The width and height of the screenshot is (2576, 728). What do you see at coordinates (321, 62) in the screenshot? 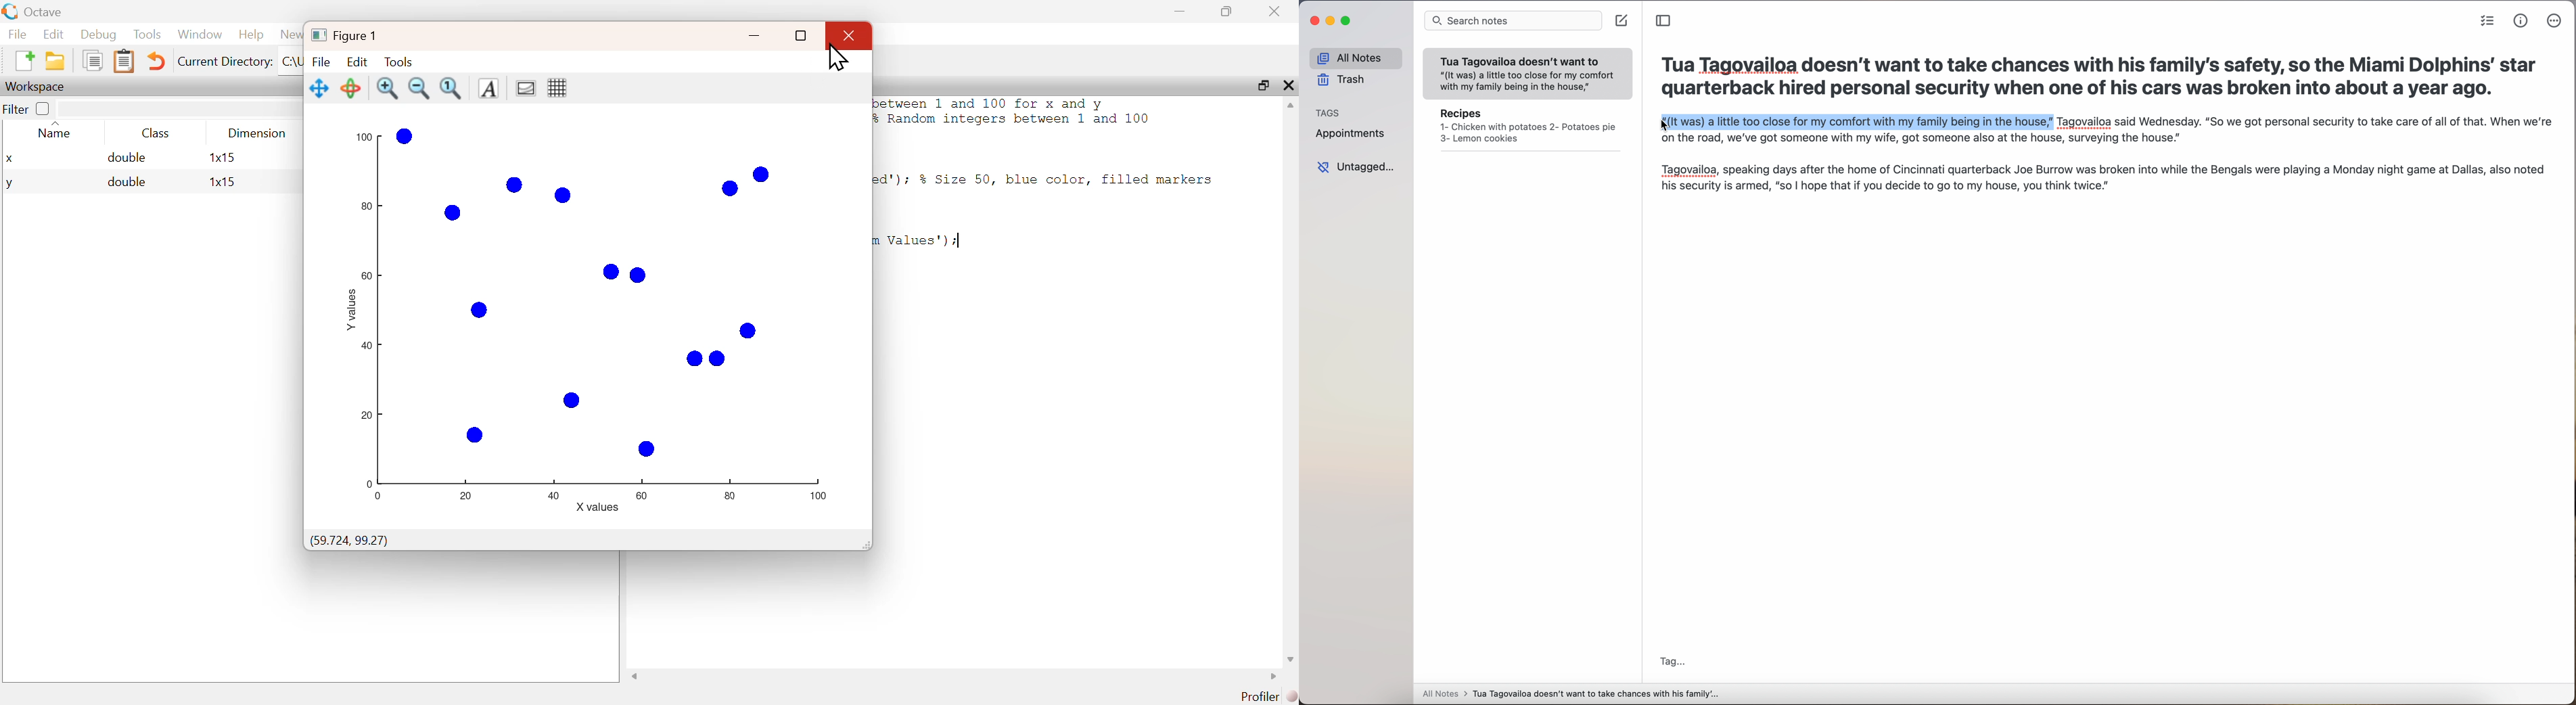
I see `File` at bounding box center [321, 62].